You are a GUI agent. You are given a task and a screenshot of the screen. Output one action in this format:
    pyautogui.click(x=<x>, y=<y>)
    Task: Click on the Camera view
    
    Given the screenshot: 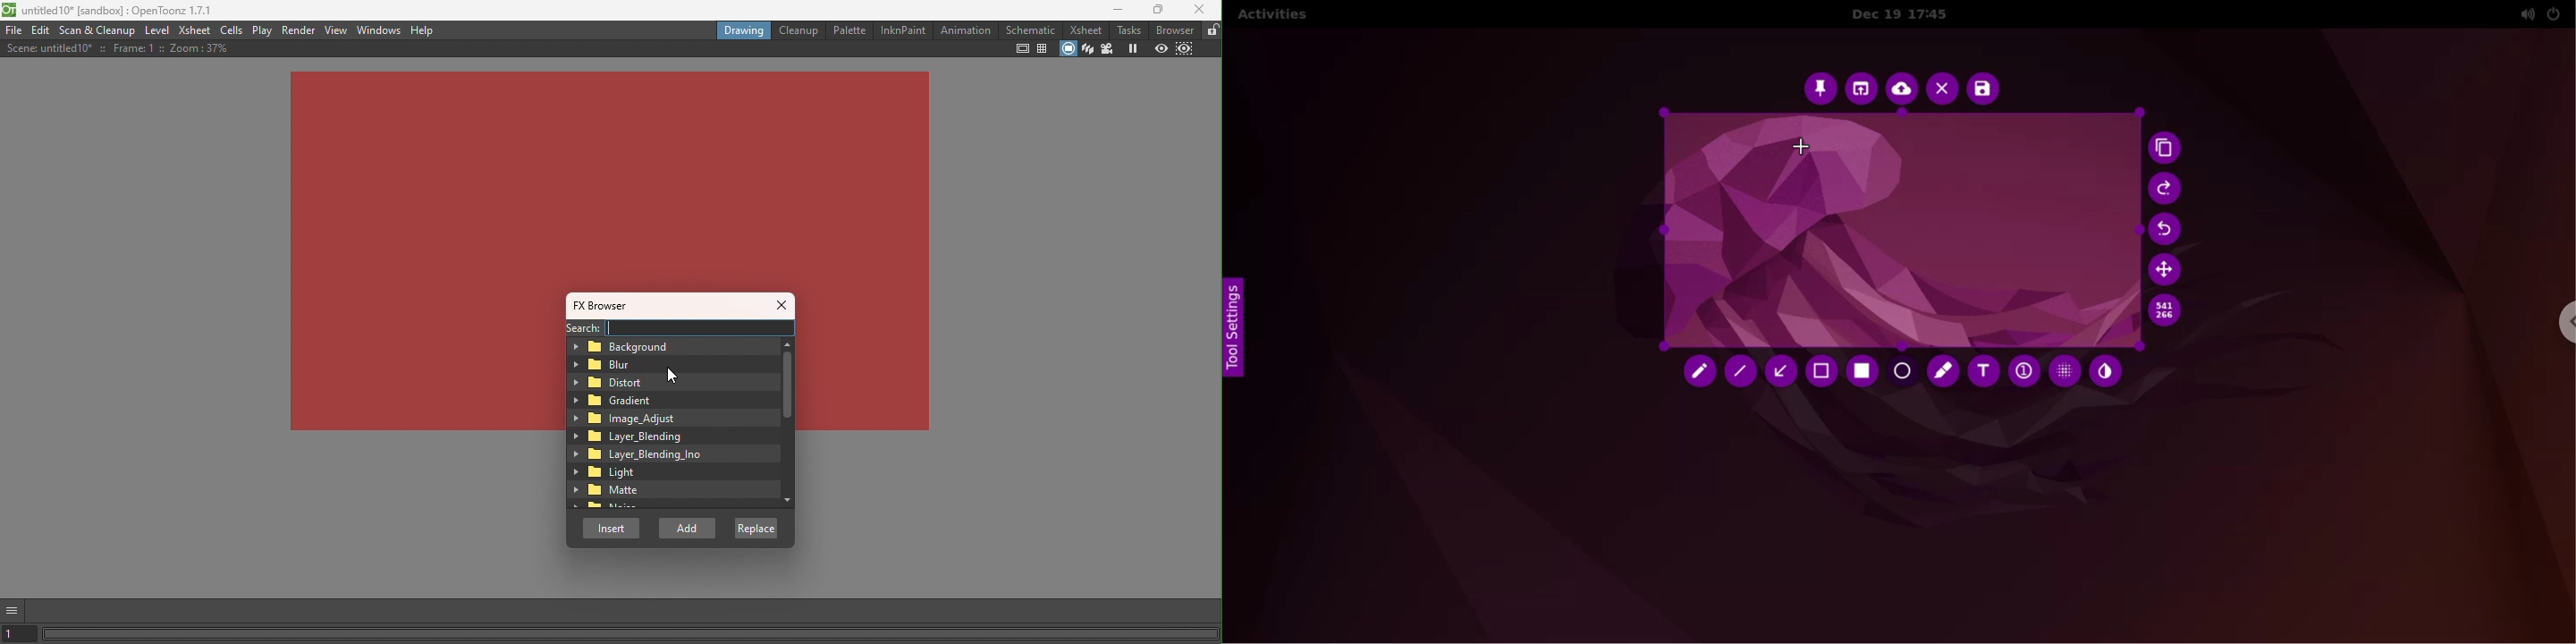 What is the action you would take?
    pyautogui.click(x=1109, y=47)
    